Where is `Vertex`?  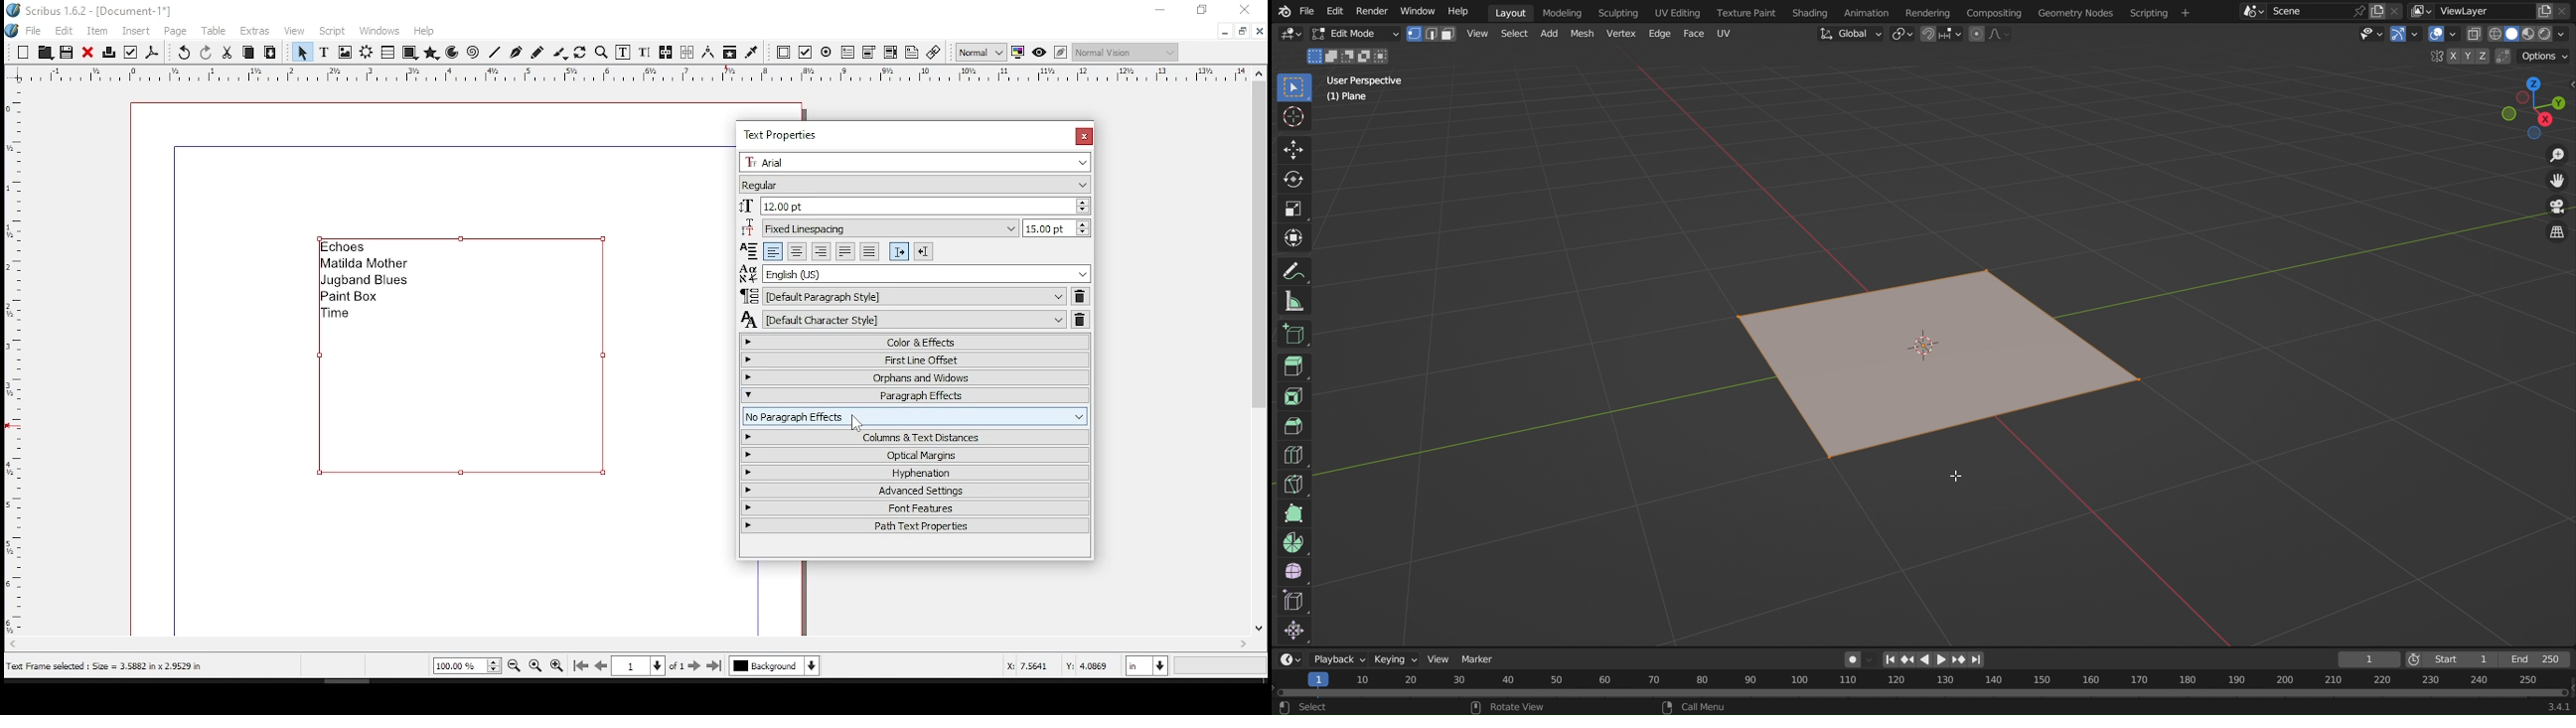 Vertex is located at coordinates (1620, 34).